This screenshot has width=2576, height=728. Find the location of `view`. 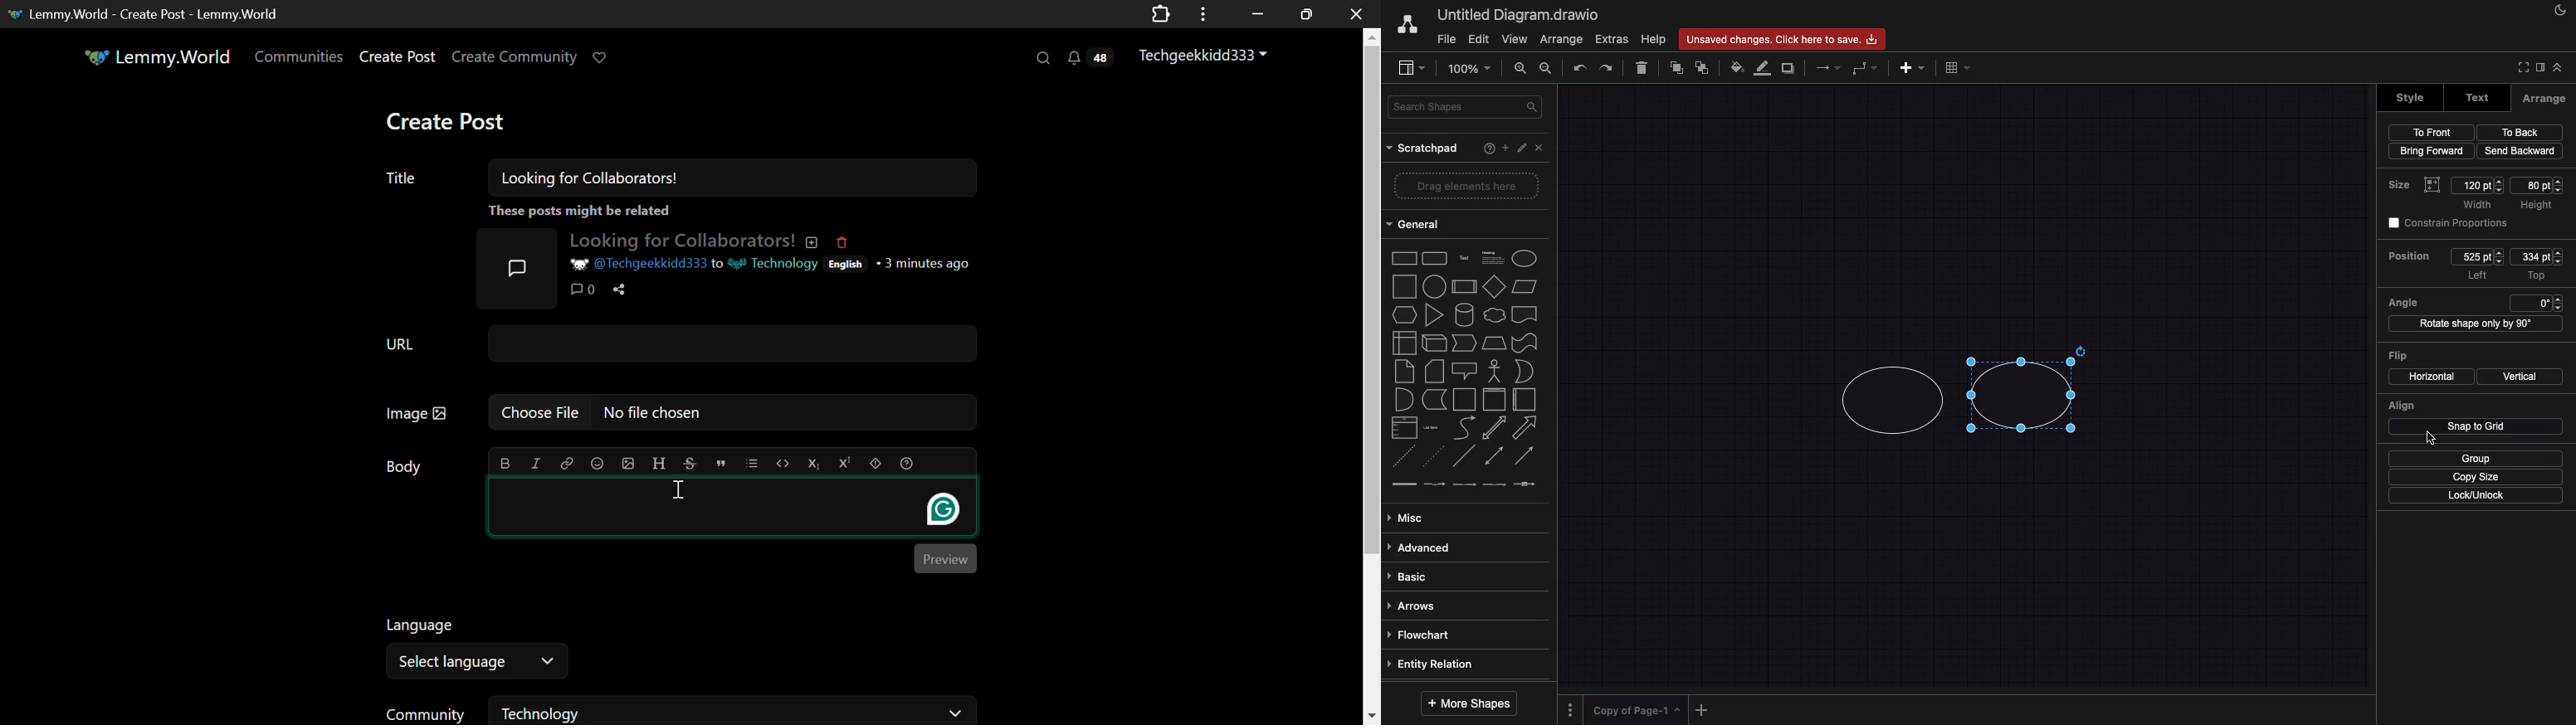

view is located at coordinates (1409, 69).